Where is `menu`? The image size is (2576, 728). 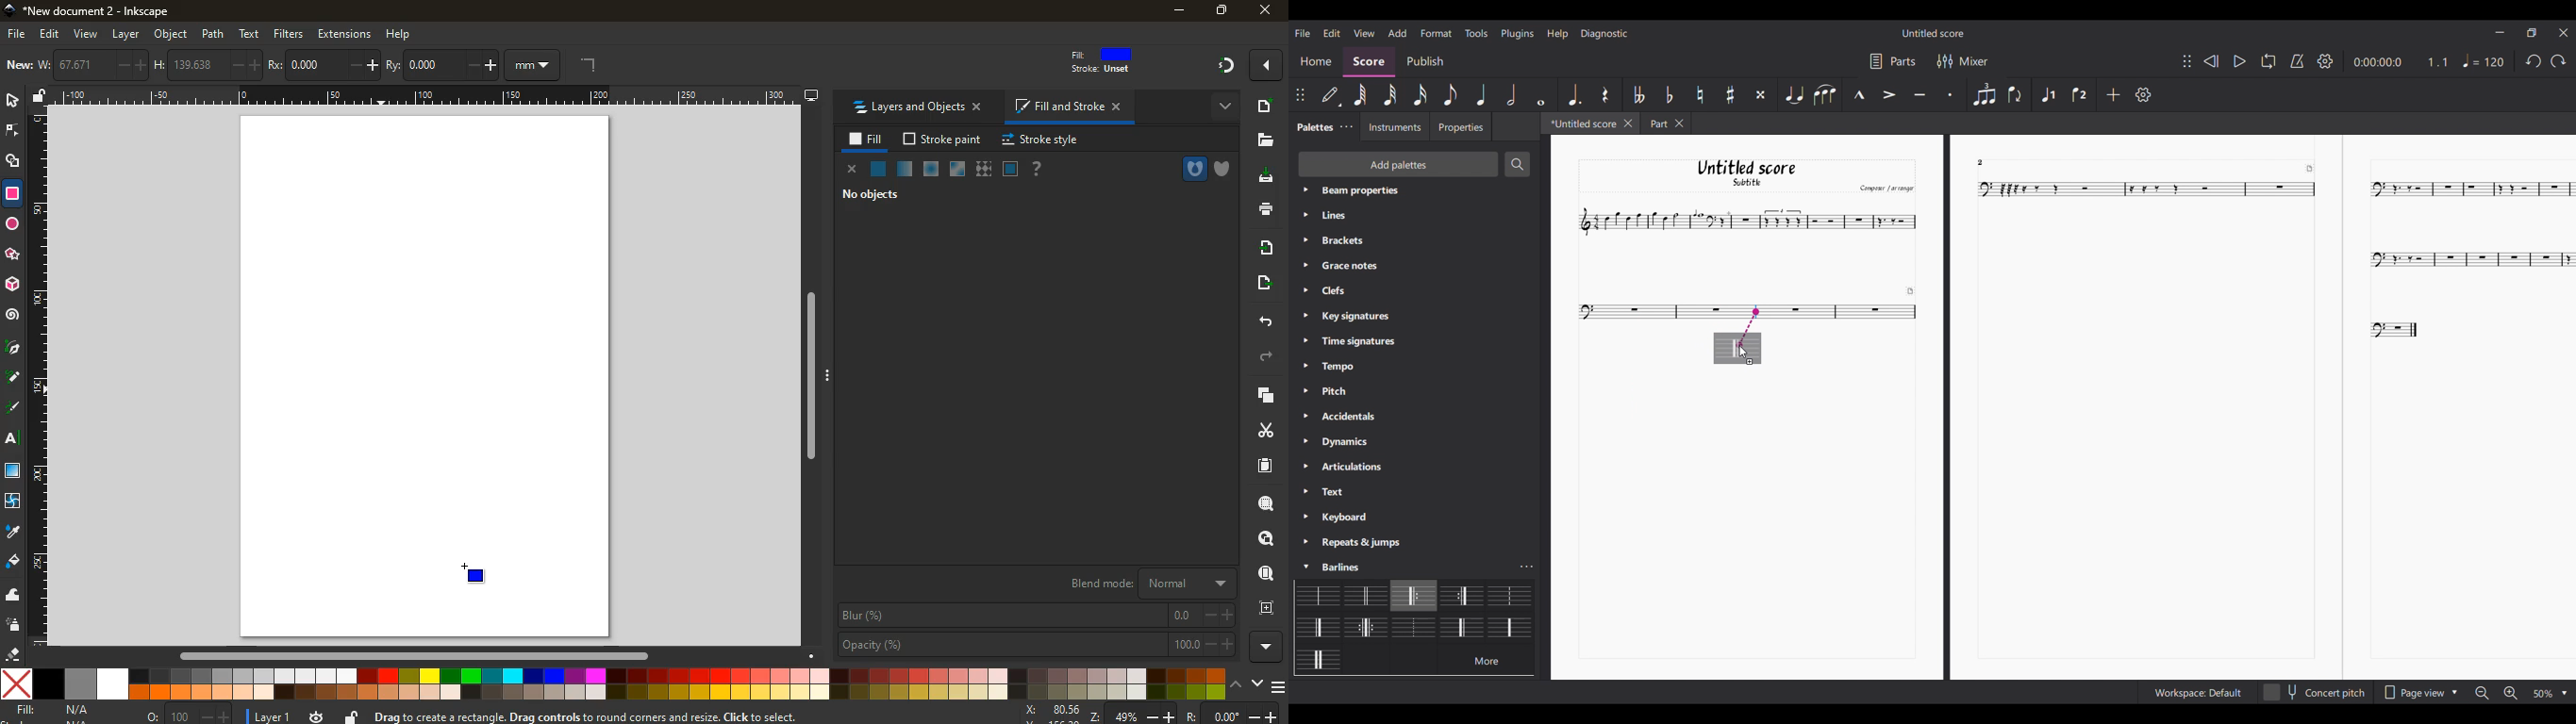
menu is located at coordinates (1277, 687).